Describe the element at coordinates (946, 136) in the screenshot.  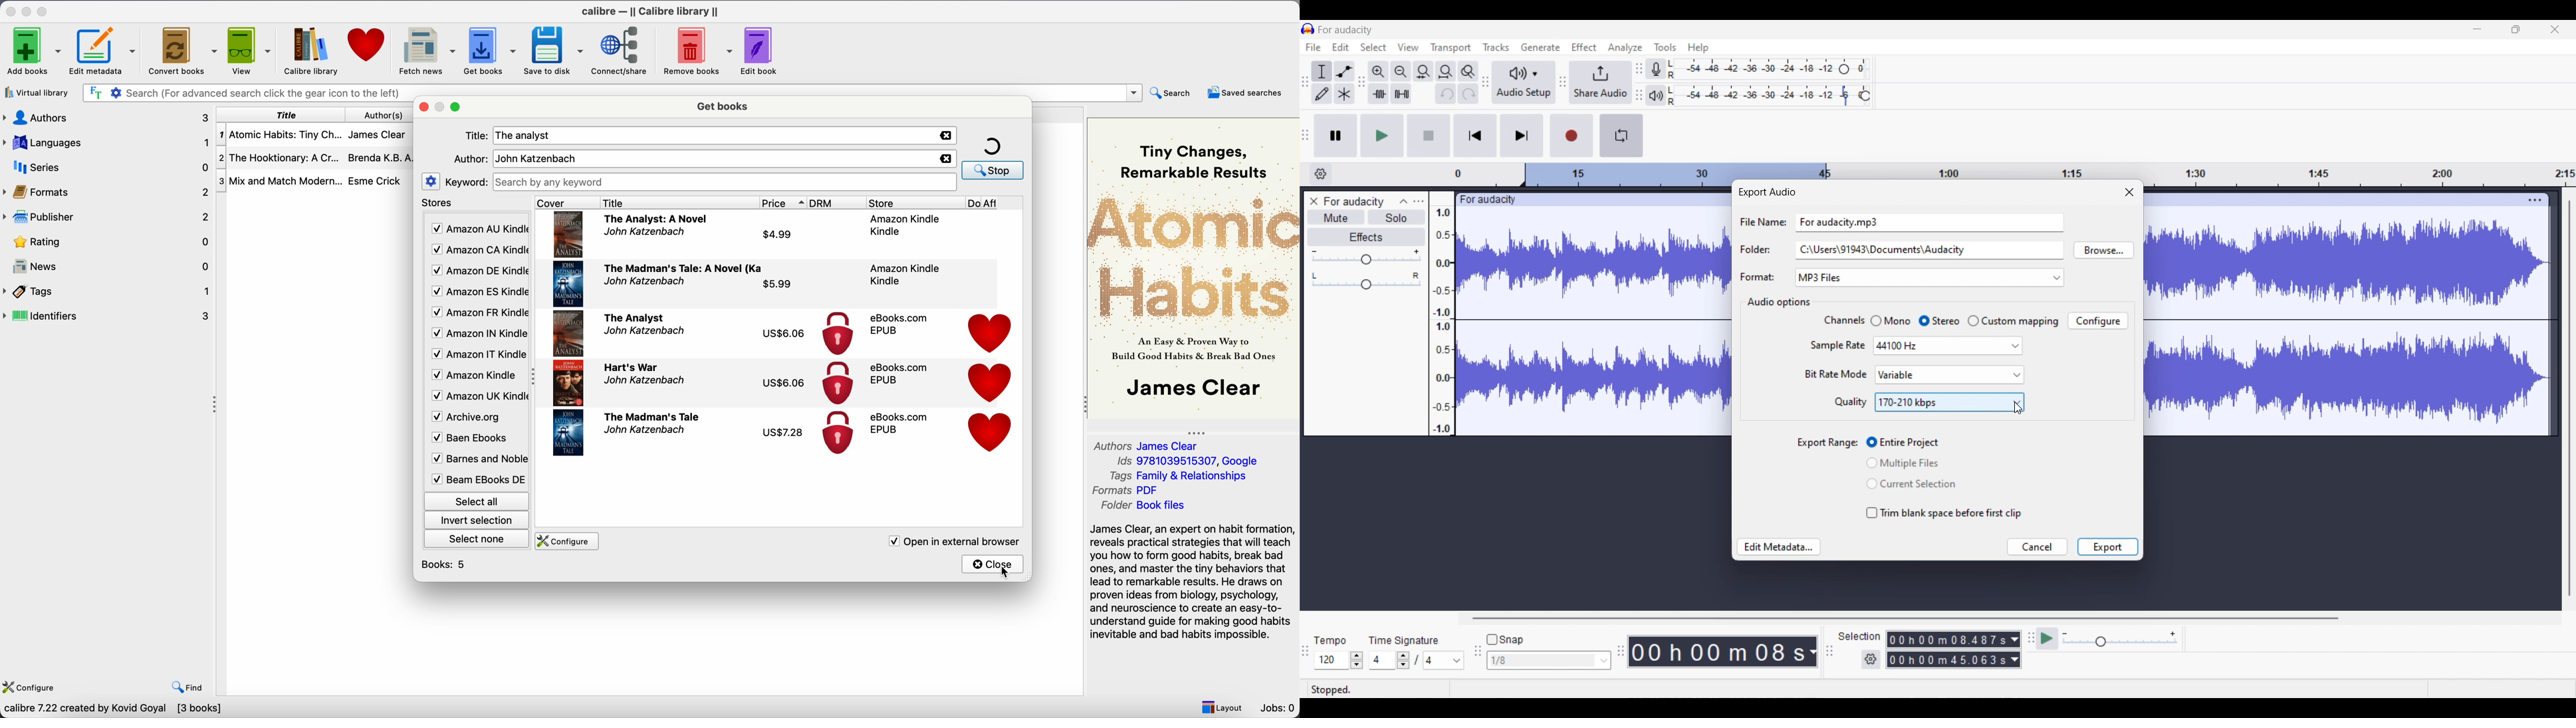
I see `clear` at that location.